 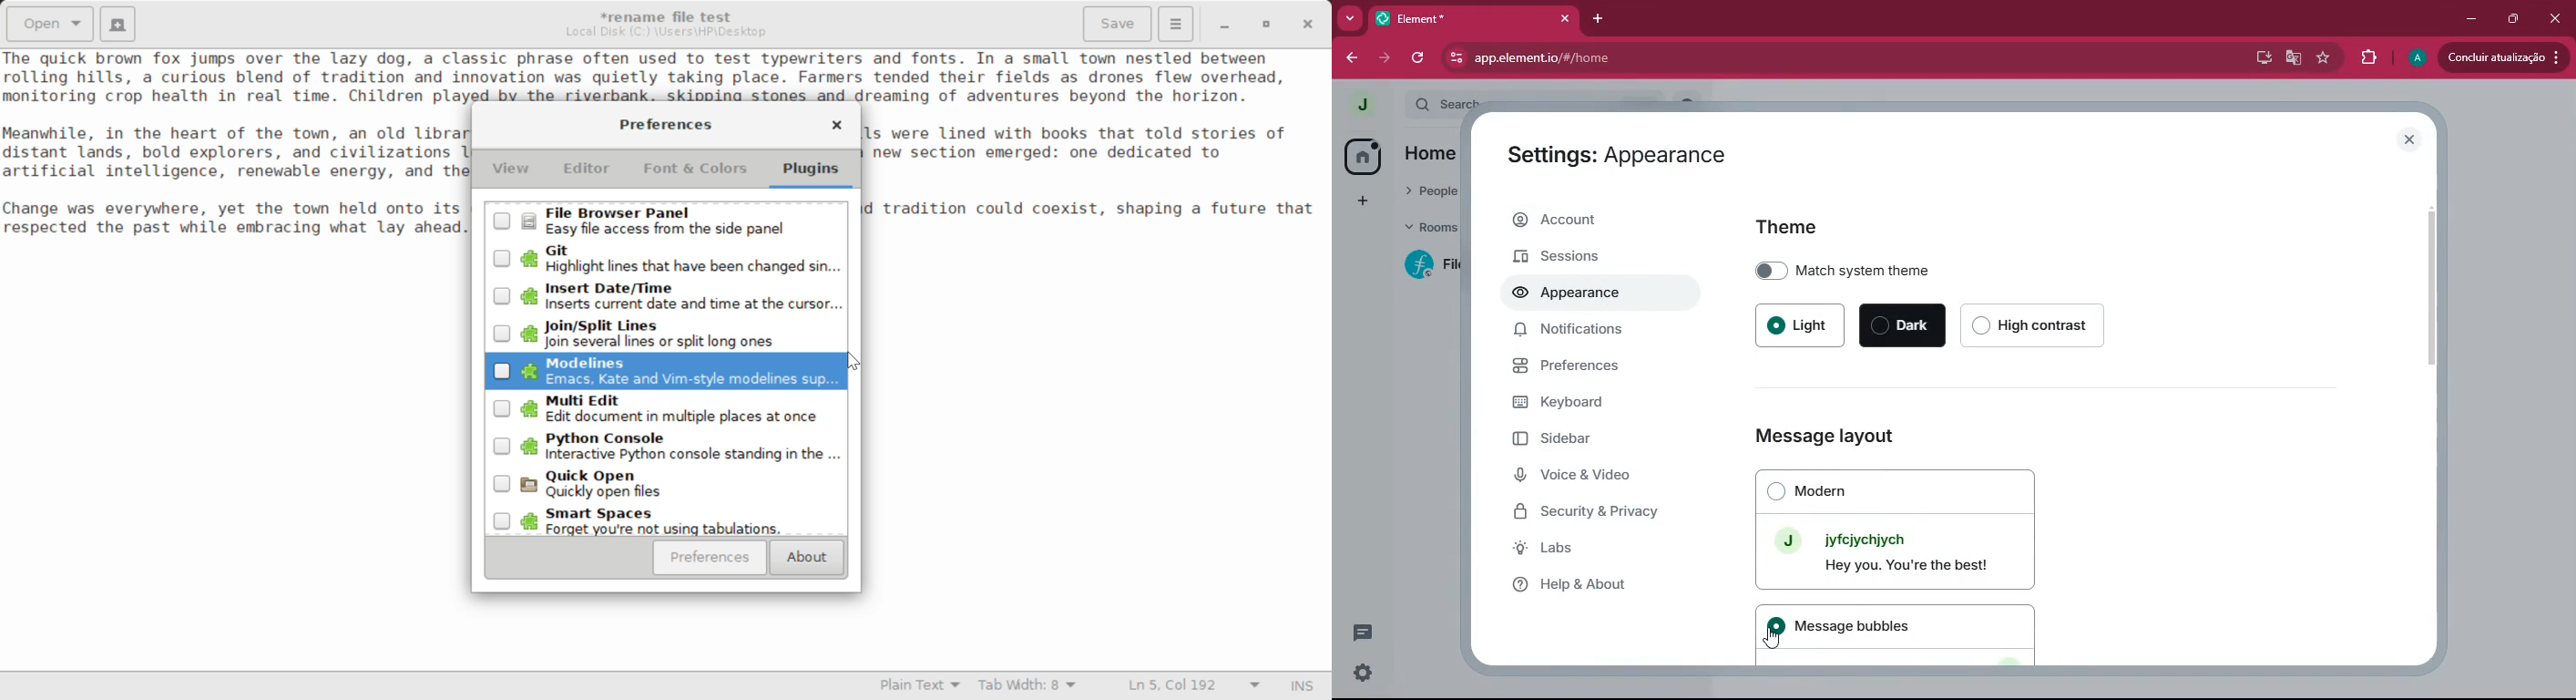 What do you see at coordinates (2327, 57) in the screenshot?
I see `favourite` at bounding box center [2327, 57].